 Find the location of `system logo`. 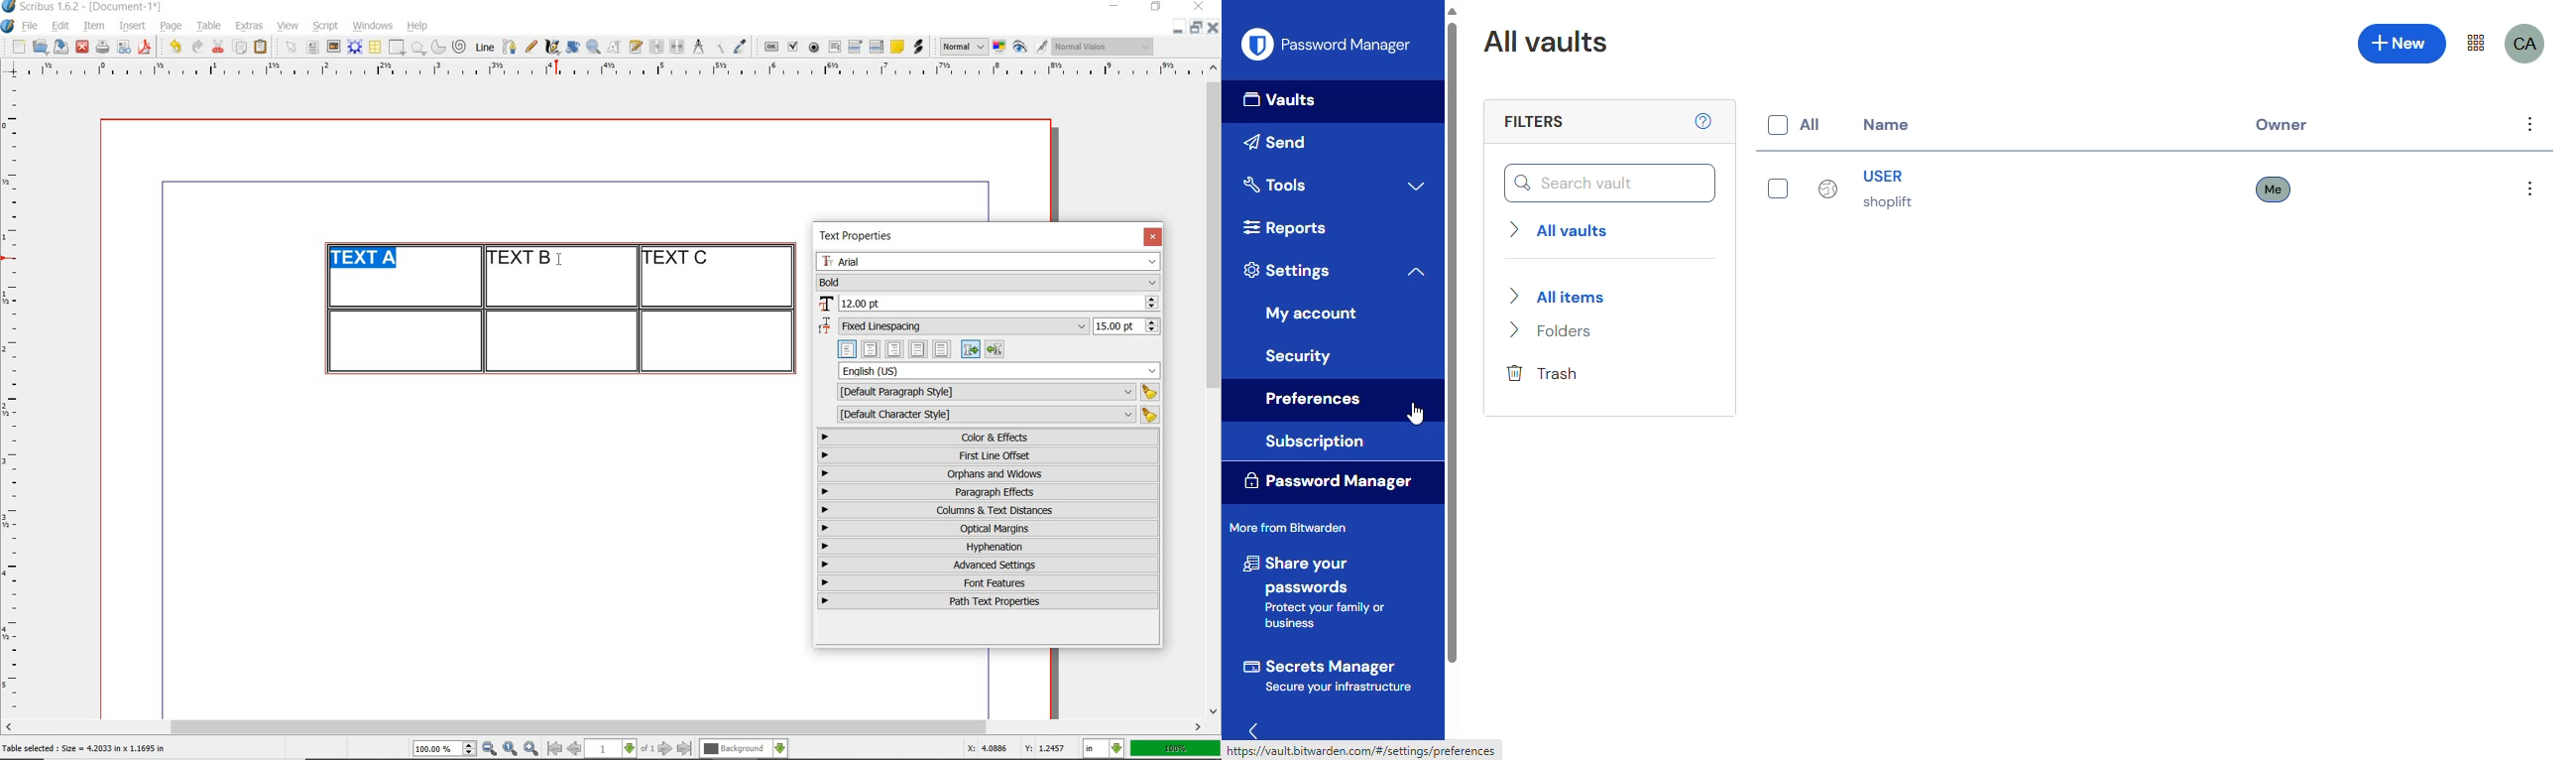

system logo is located at coordinates (9, 26).